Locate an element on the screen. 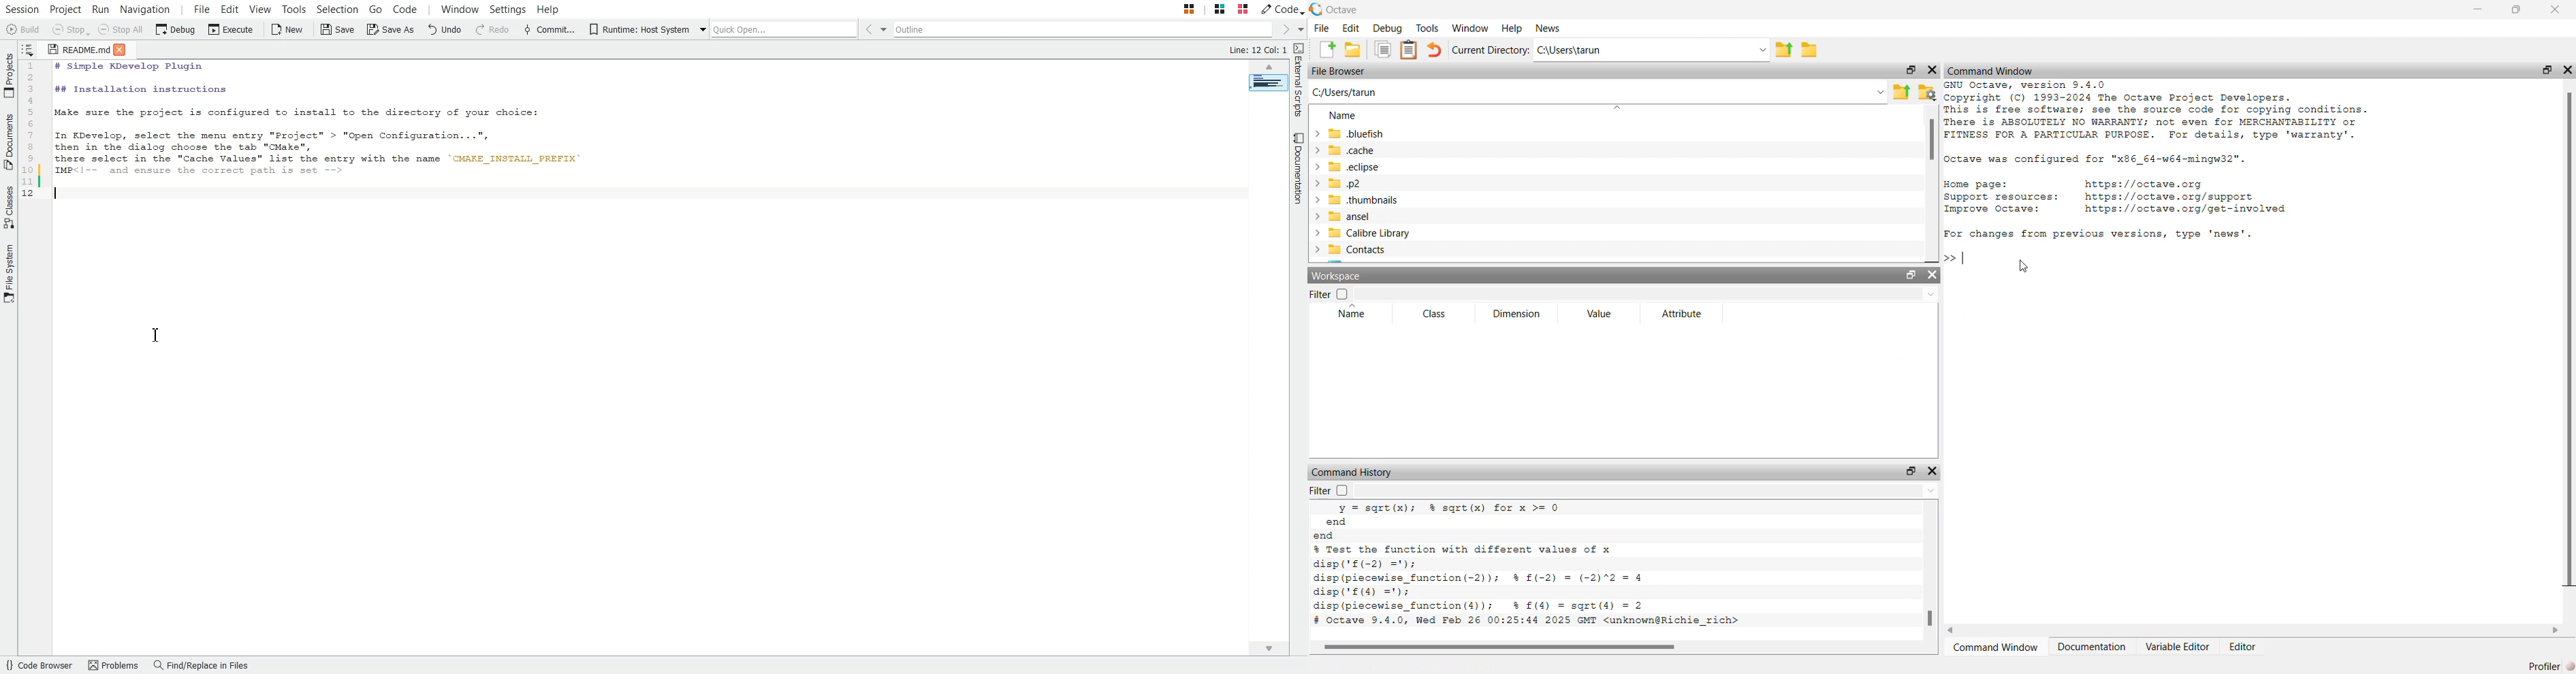 This screenshot has height=700, width=2576. Editor is located at coordinates (2245, 646).